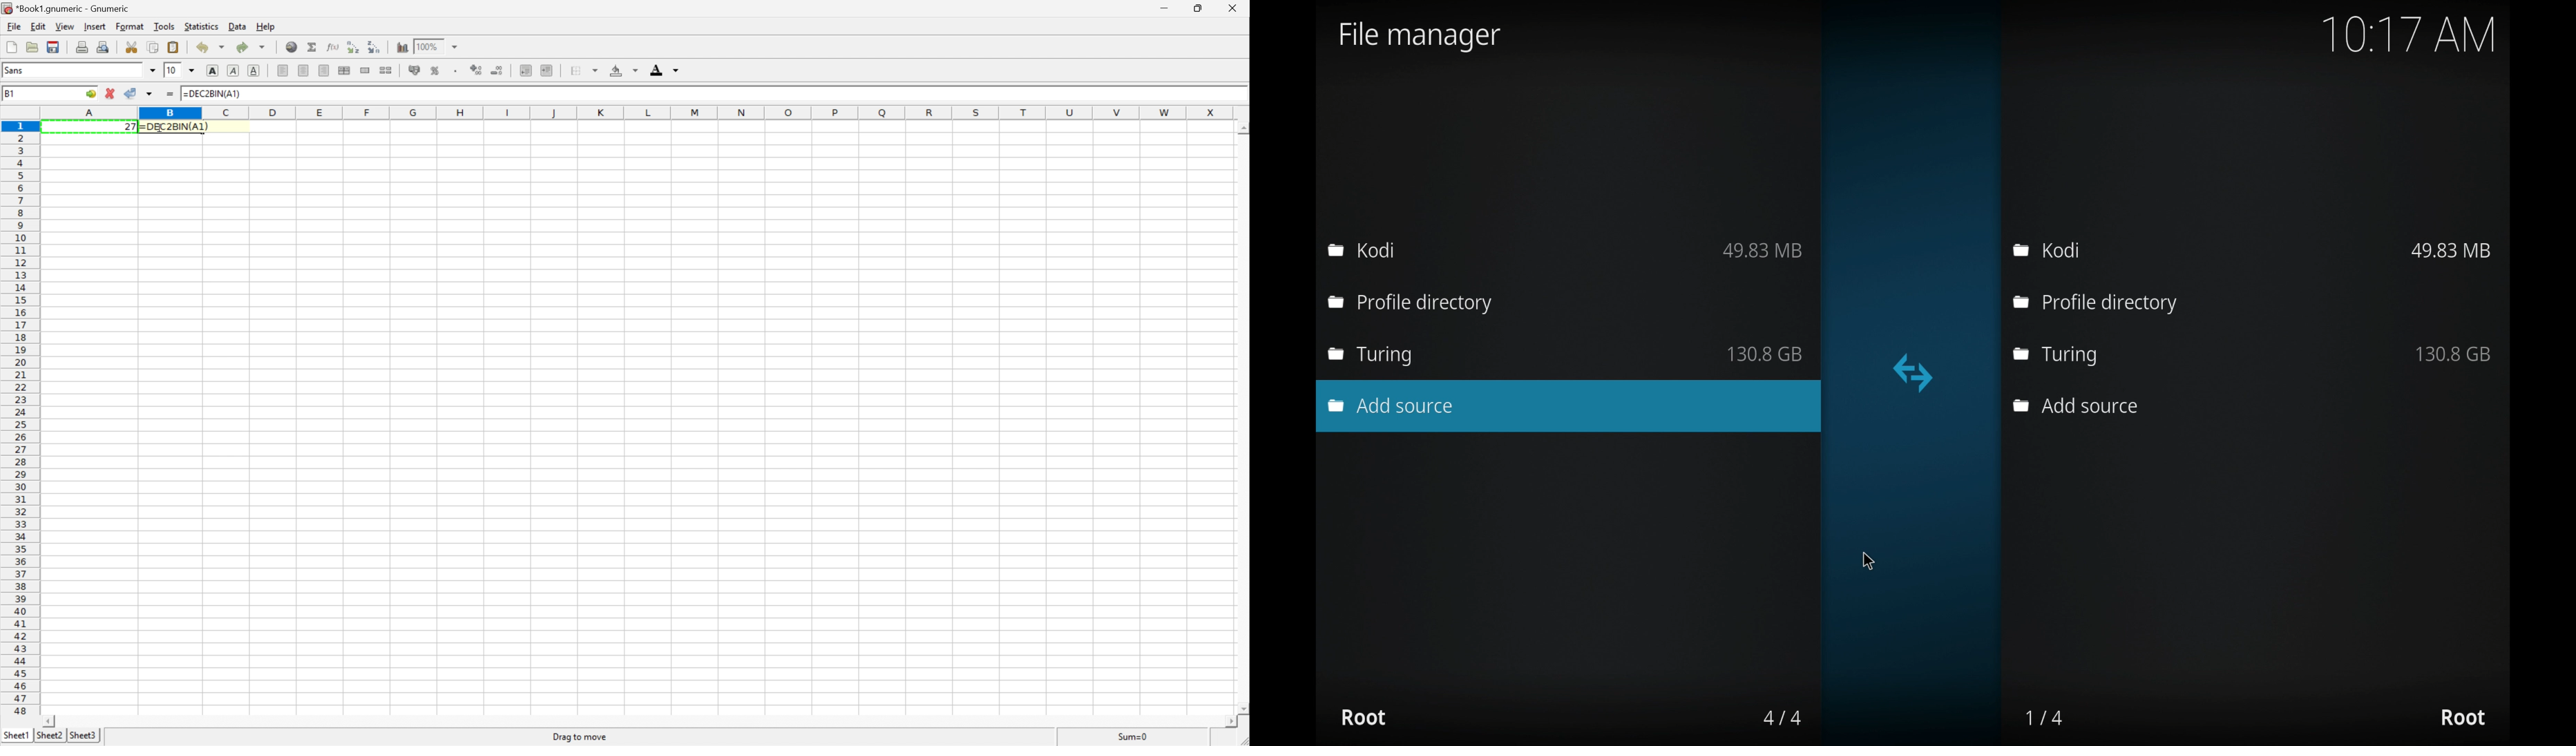 The height and width of the screenshot is (756, 2576). Describe the element at coordinates (51, 739) in the screenshot. I see `Sheet2` at that location.